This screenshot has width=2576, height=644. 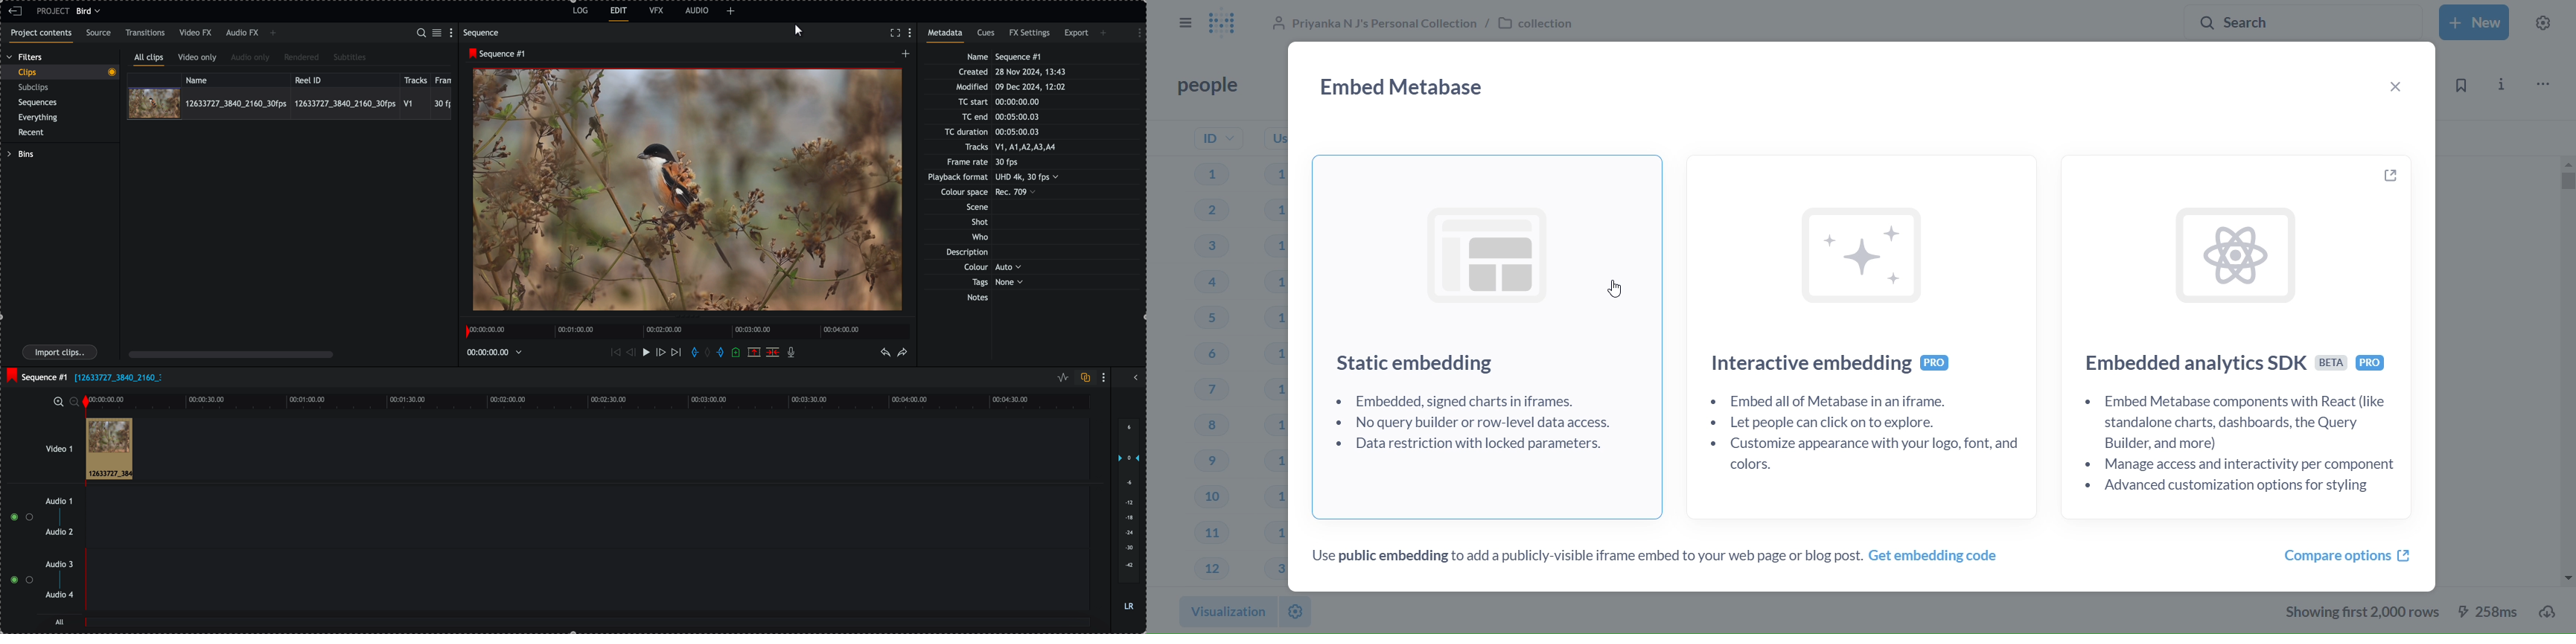 I want to click on clear marks, so click(x=710, y=353).